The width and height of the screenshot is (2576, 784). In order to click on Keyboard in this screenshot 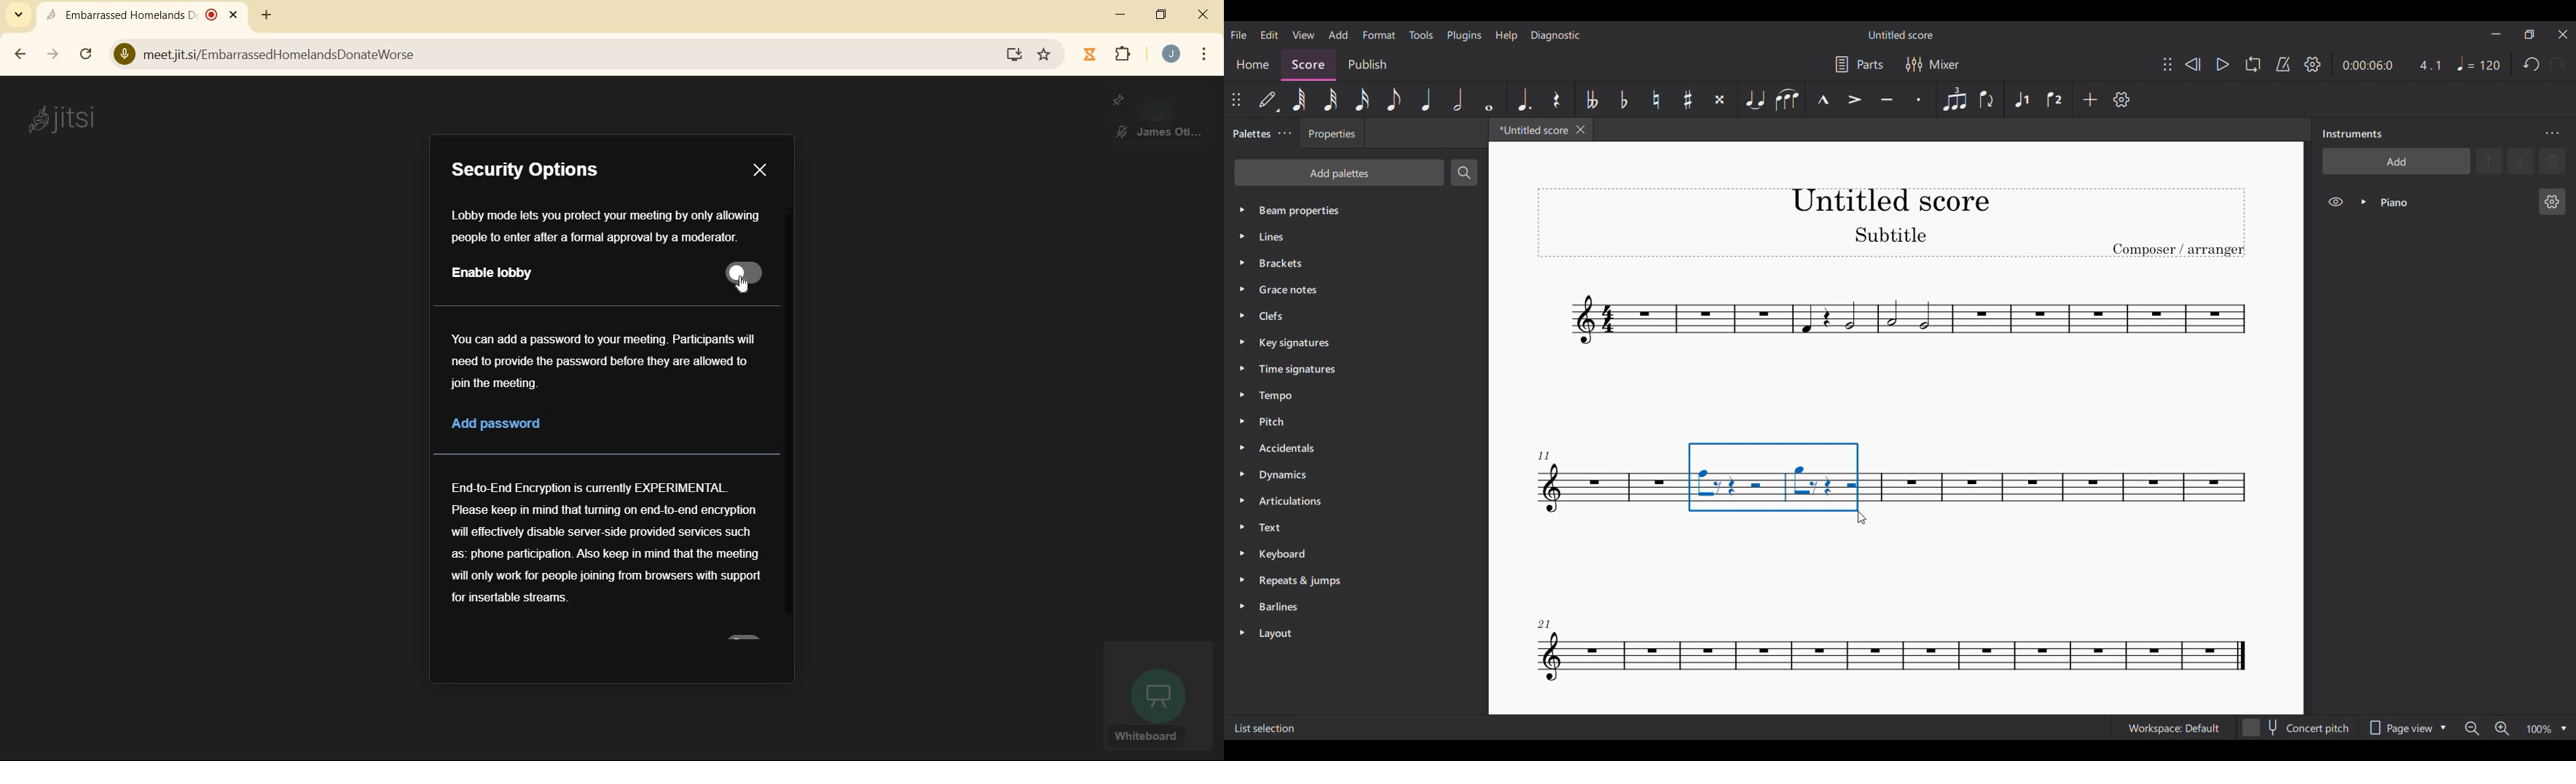, I will do `click(1345, 553)`.